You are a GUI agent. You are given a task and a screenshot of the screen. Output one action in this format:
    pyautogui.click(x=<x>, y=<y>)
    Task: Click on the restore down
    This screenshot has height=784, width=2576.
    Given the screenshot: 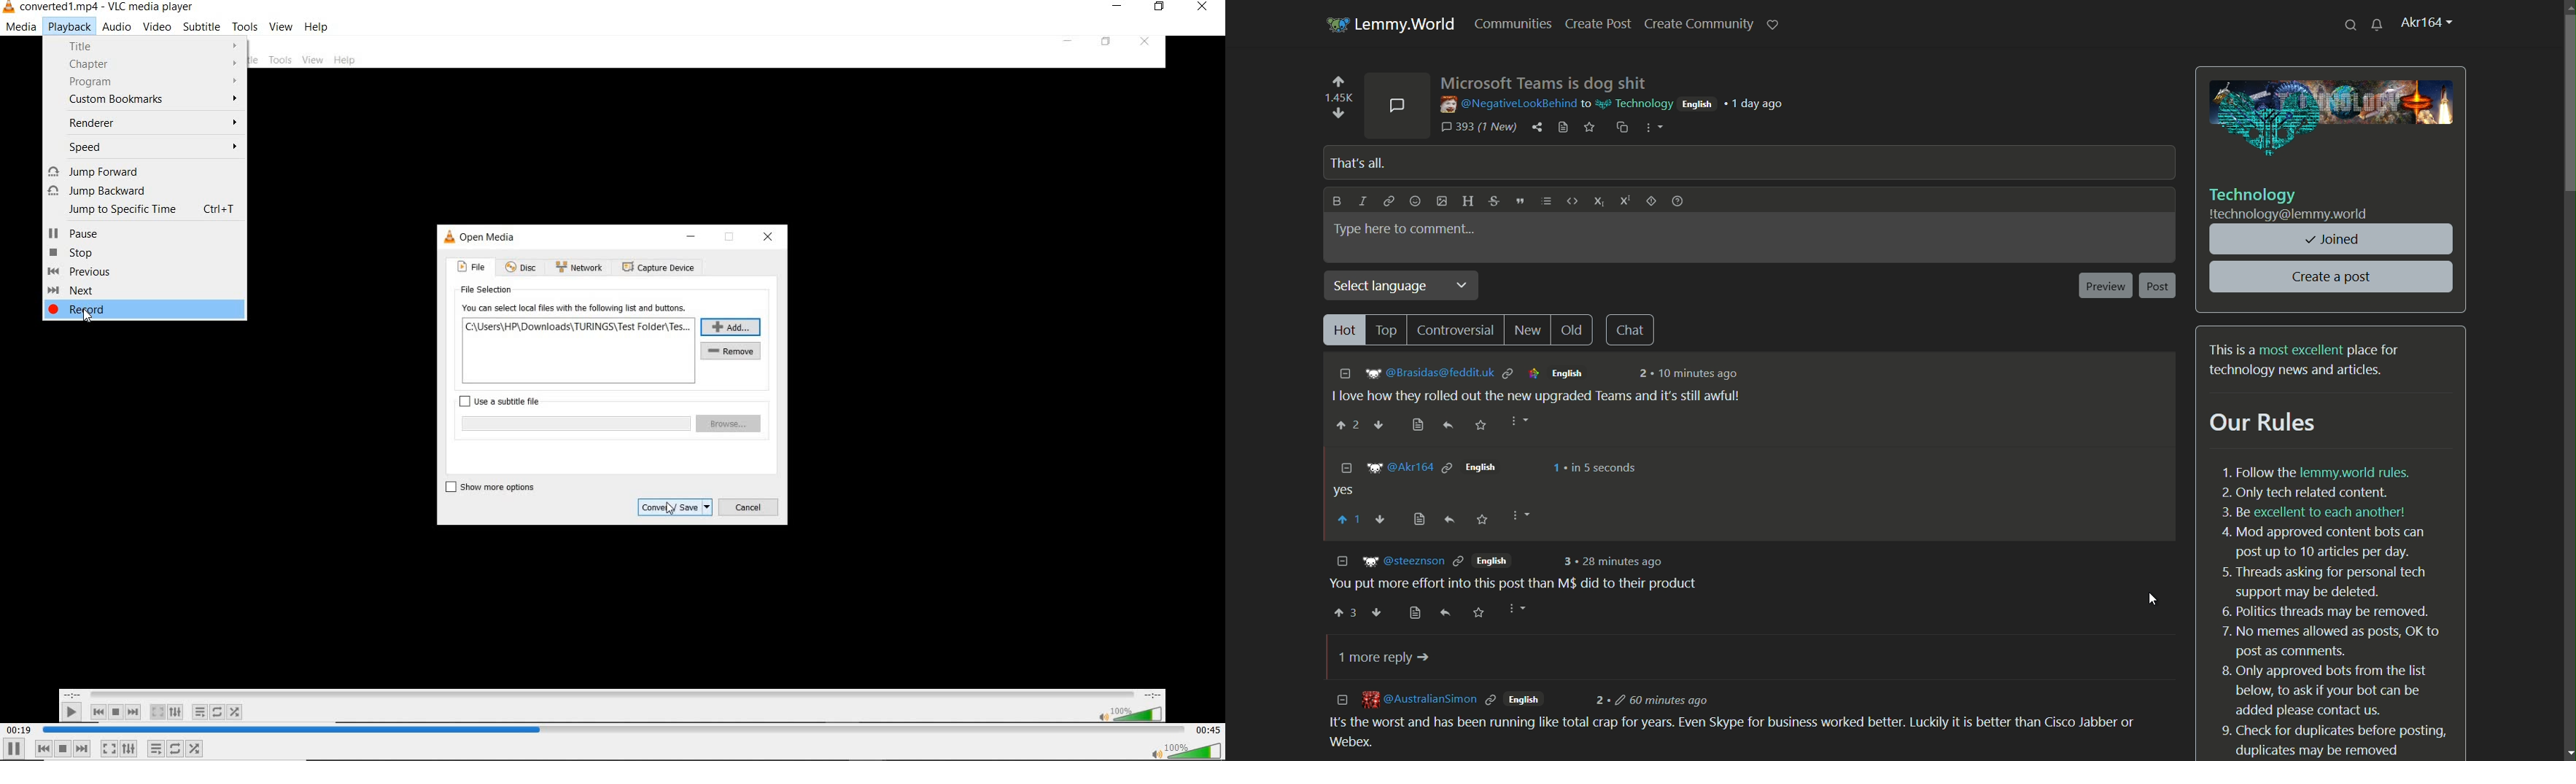 What is the action you would take?
    pyautogui.click(x=1162, y=7)
    